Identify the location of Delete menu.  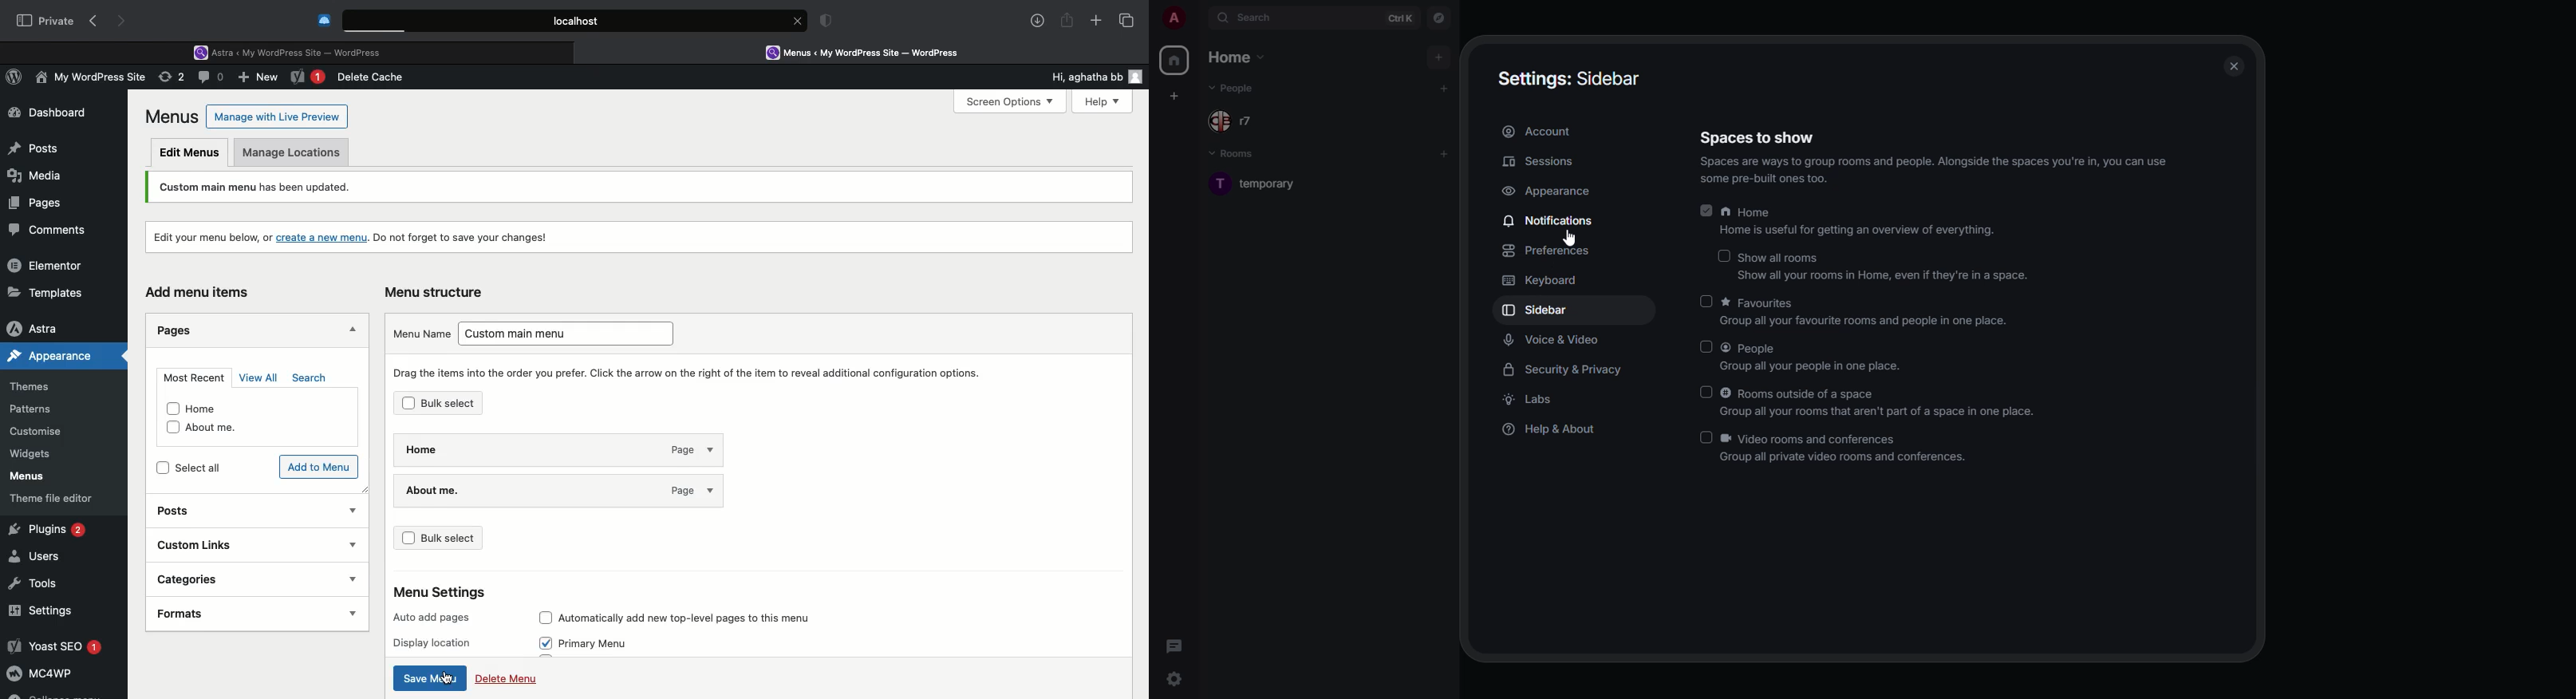
(507, 681).